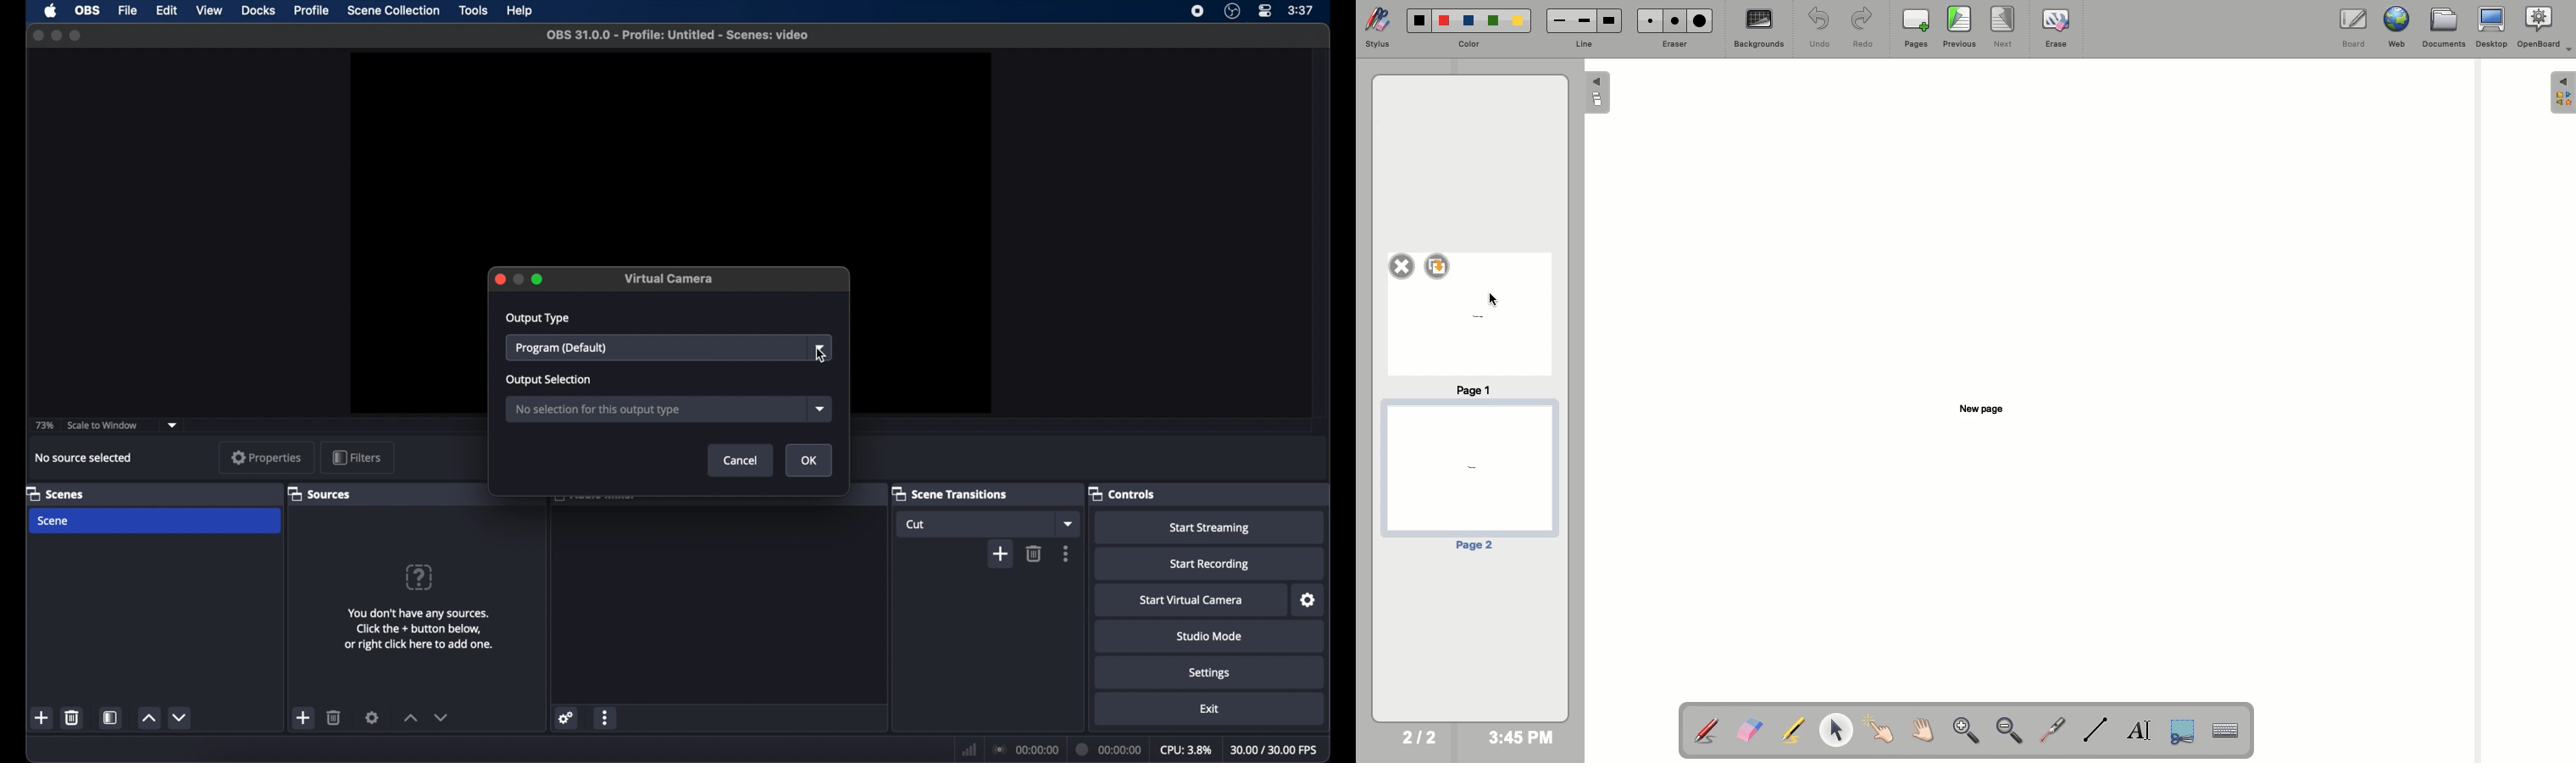  Describe the element at coordinates (173, 425) in the screenshot. I see `dropdown` at that location.